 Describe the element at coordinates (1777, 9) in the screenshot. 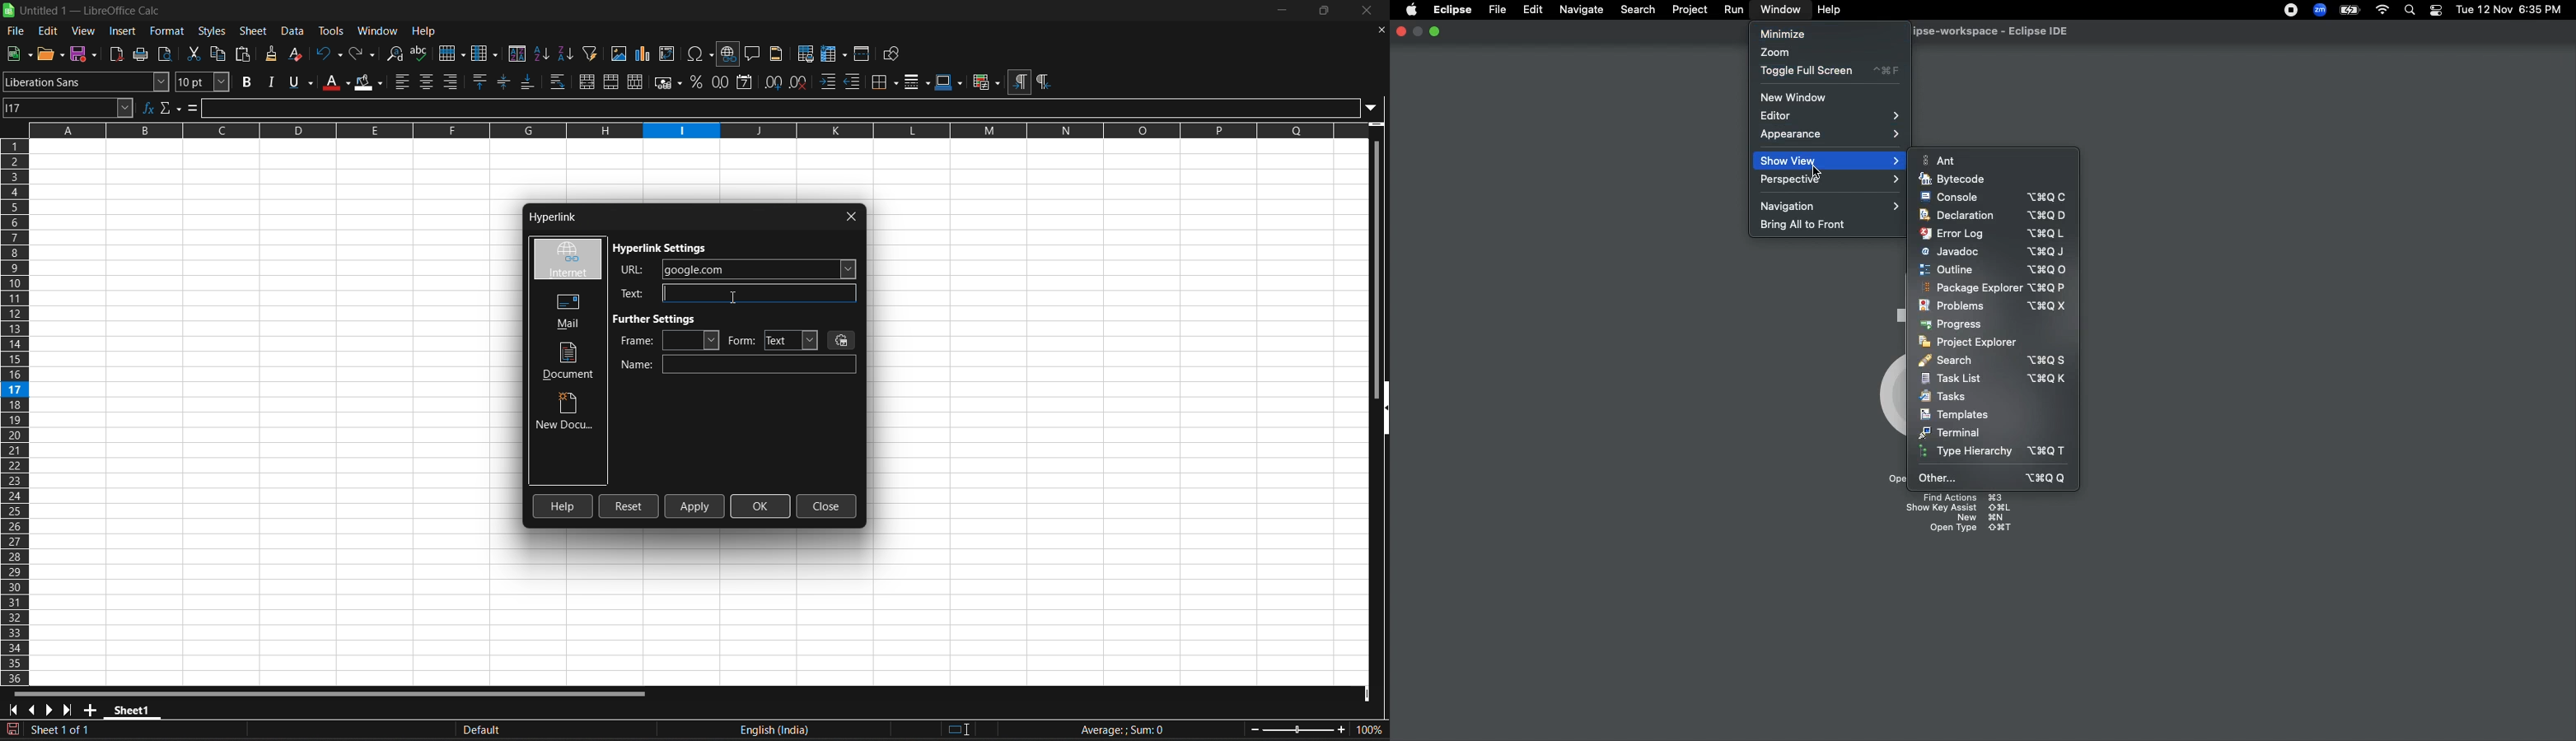

I see `Window` at that location.